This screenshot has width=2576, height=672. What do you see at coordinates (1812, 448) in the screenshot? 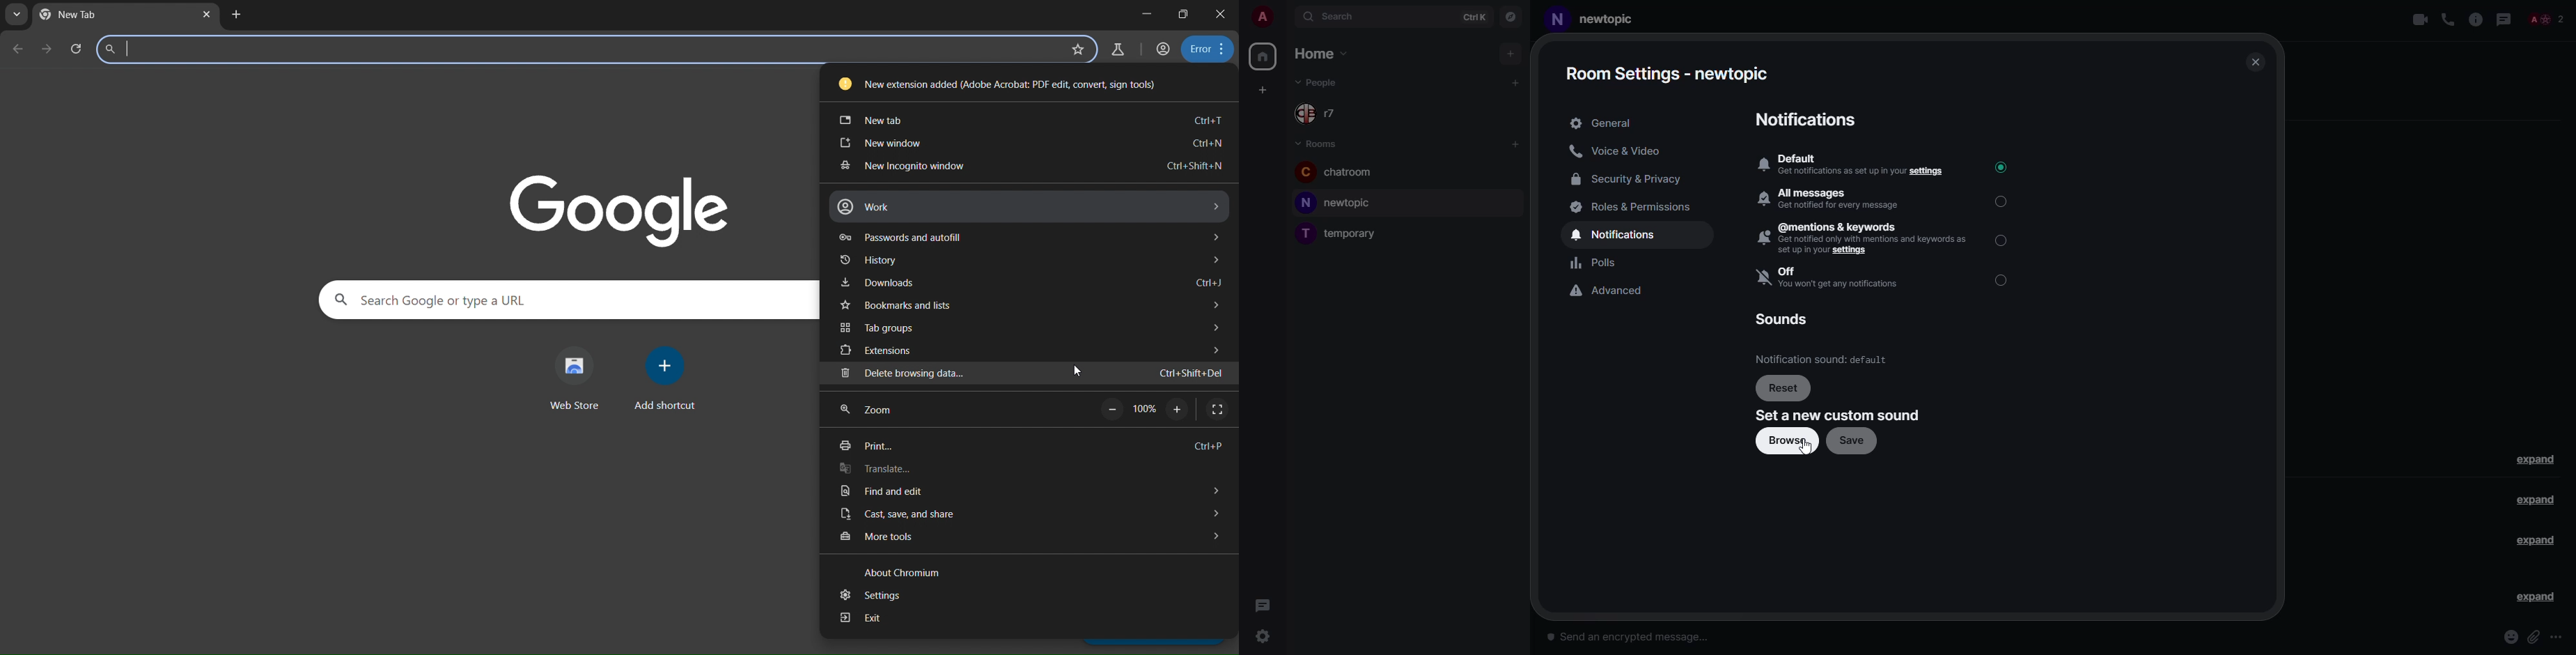
I see `cursor` at bounding box center [1812, 448].